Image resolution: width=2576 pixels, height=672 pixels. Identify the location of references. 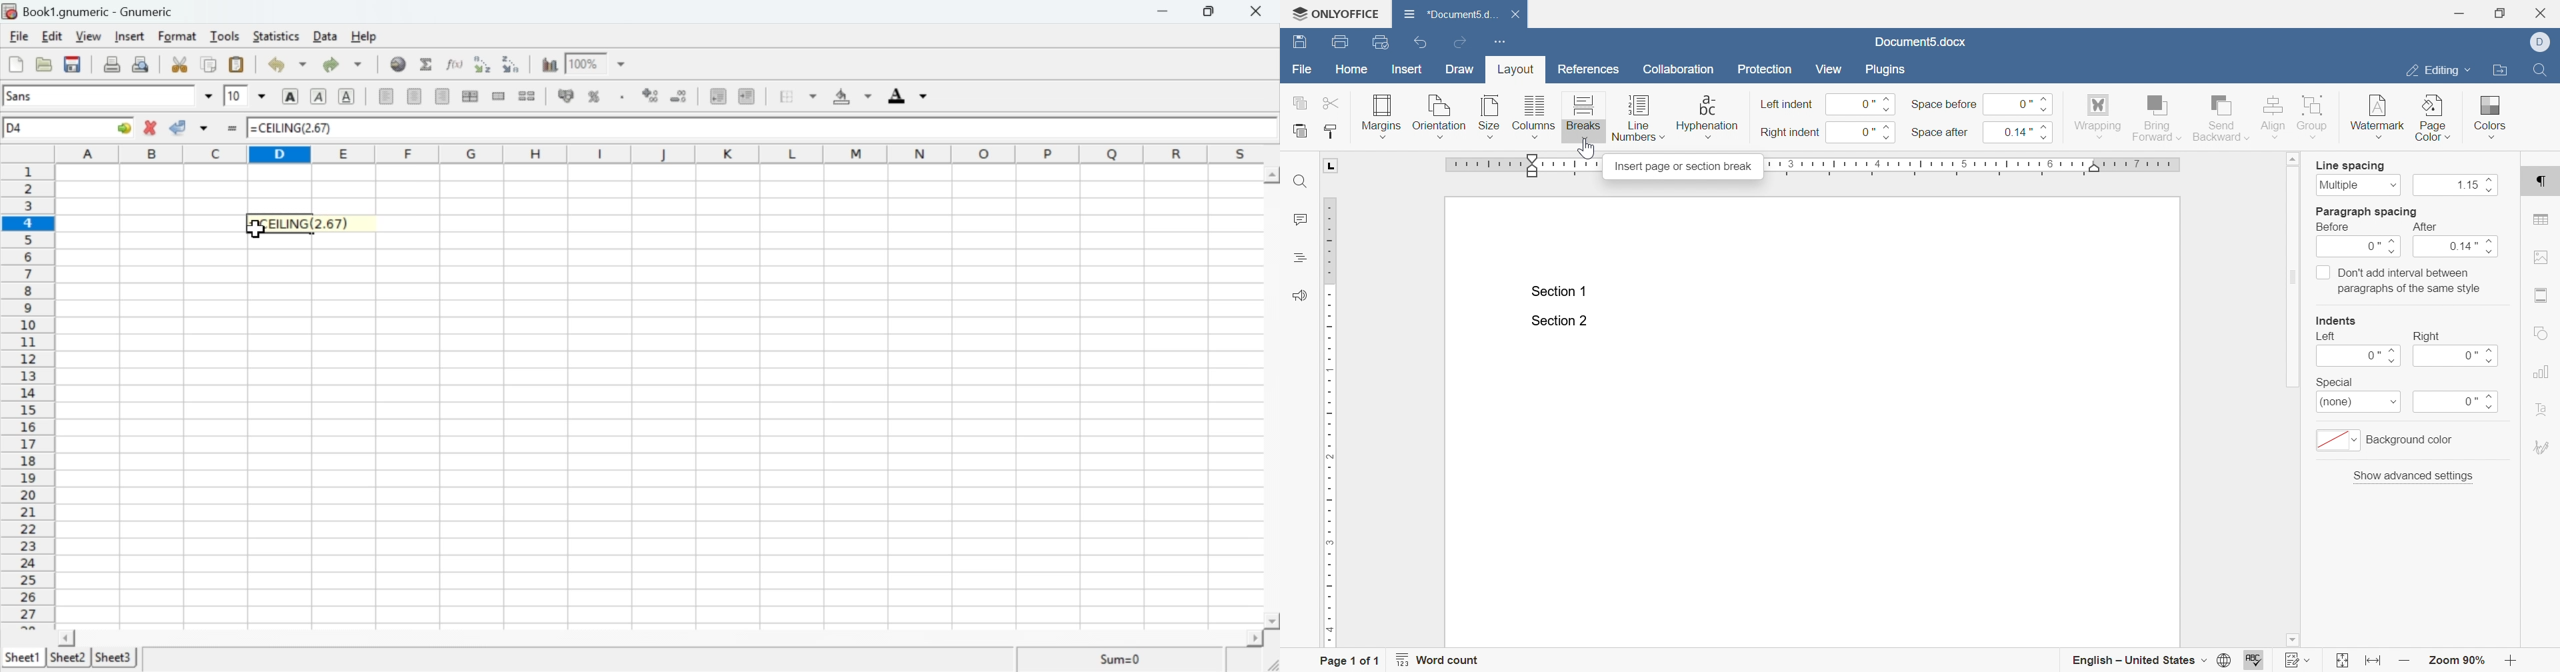
(1589, 69).